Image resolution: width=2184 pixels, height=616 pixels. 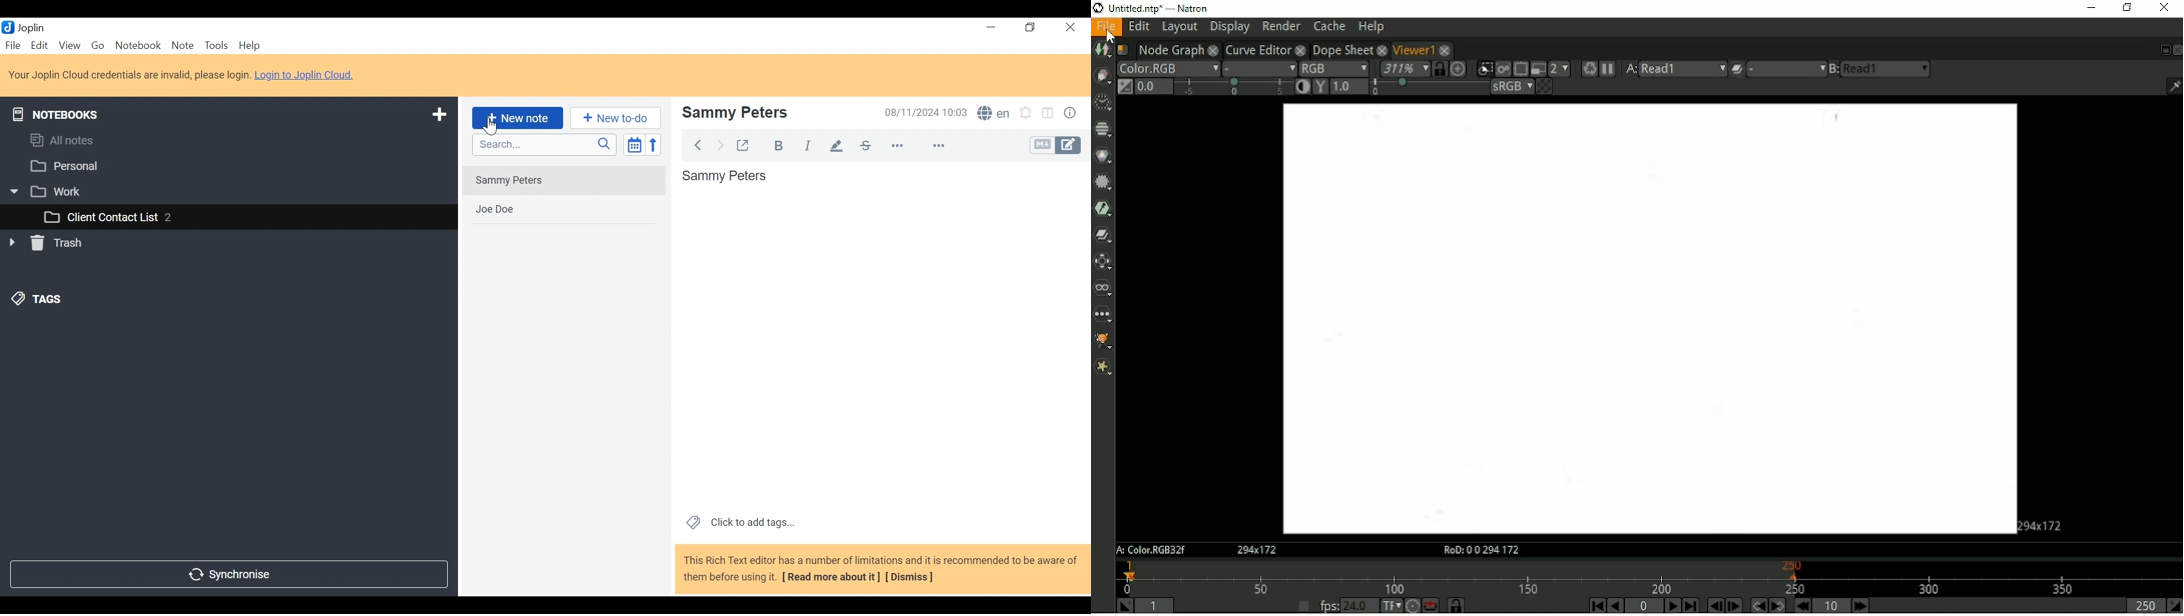 I want to click on 08/11/2024 10:03, so click(x=926, y=112).